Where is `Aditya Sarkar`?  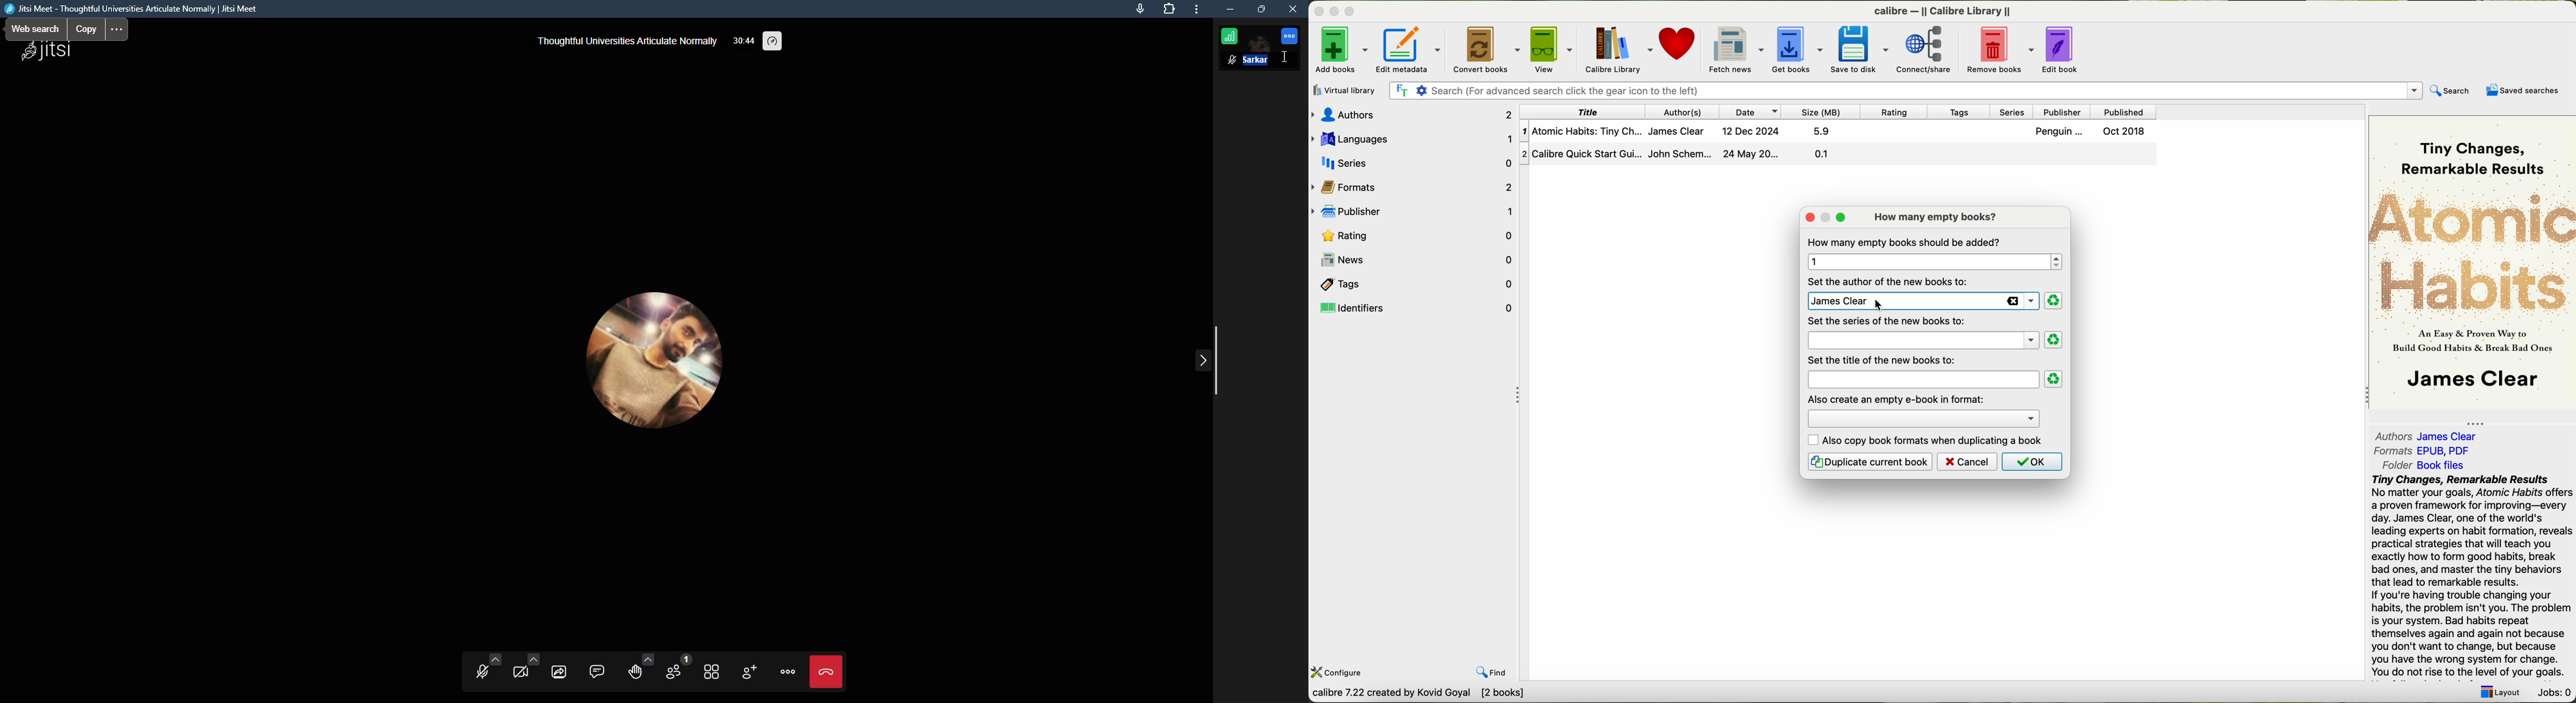
Aditya Sarkar is located at coordinates (1268, 63).